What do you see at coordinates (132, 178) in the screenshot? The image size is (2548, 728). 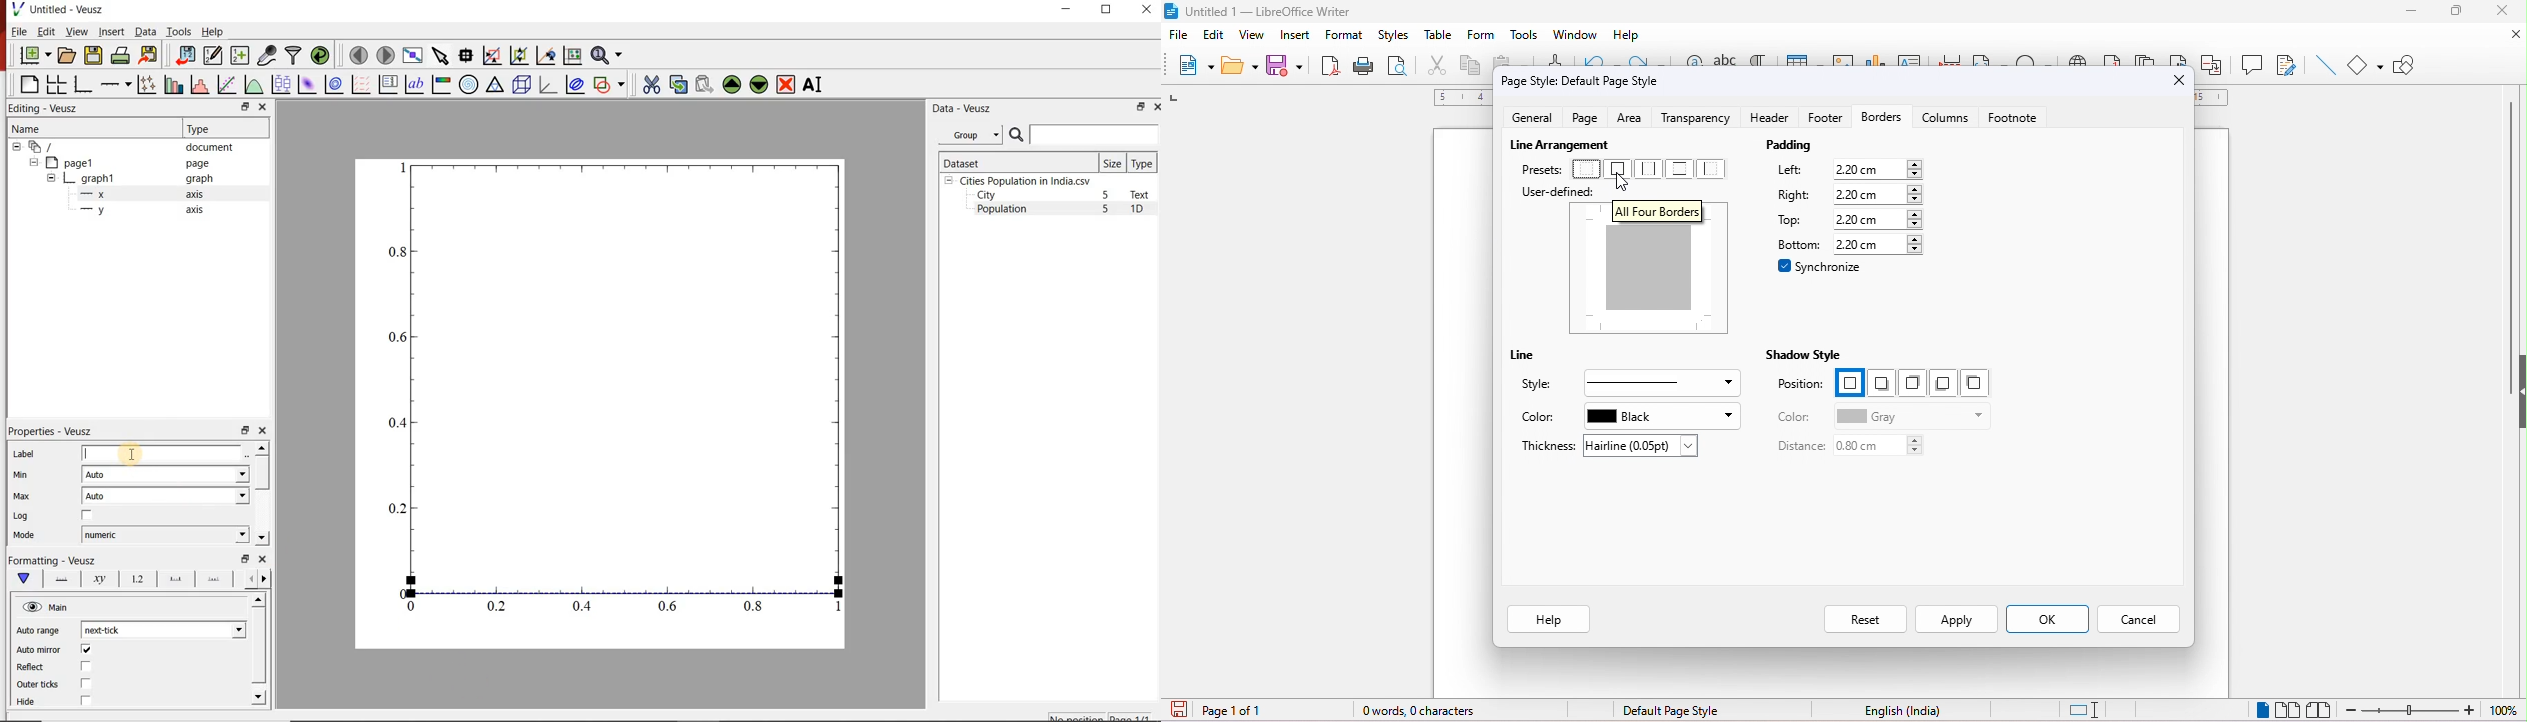 I see `graph1` at bounding box center [132, 178].